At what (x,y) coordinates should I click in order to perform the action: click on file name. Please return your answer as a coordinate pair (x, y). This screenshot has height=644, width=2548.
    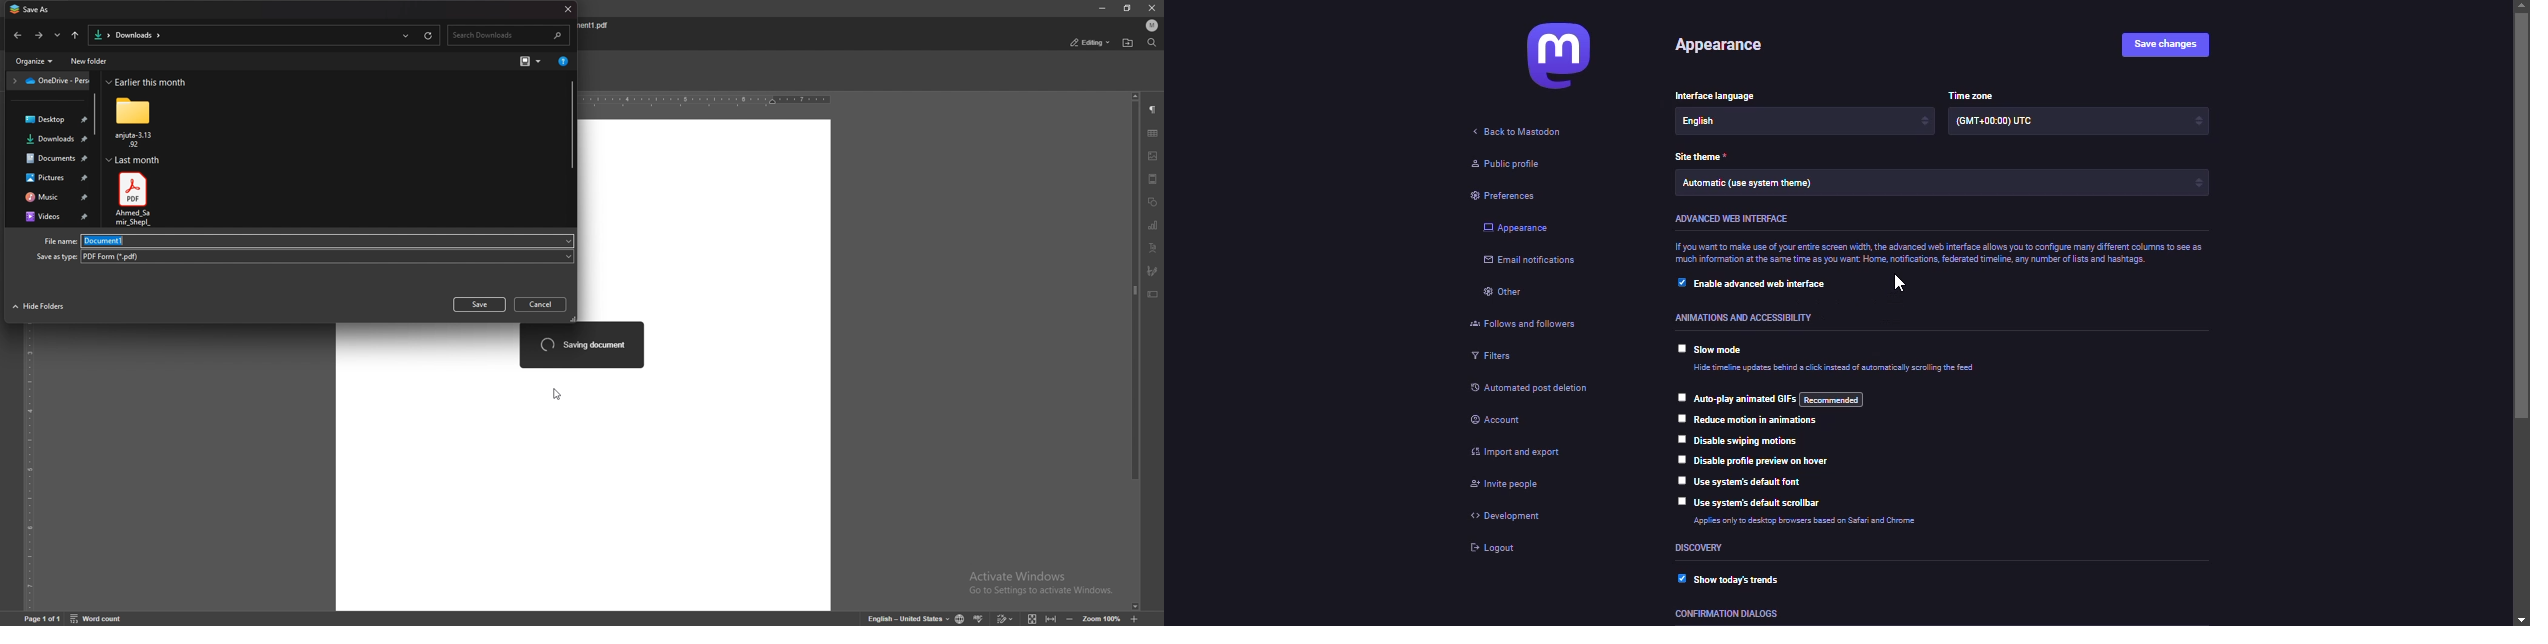
    Looking at the image, I should click on (599, 25).